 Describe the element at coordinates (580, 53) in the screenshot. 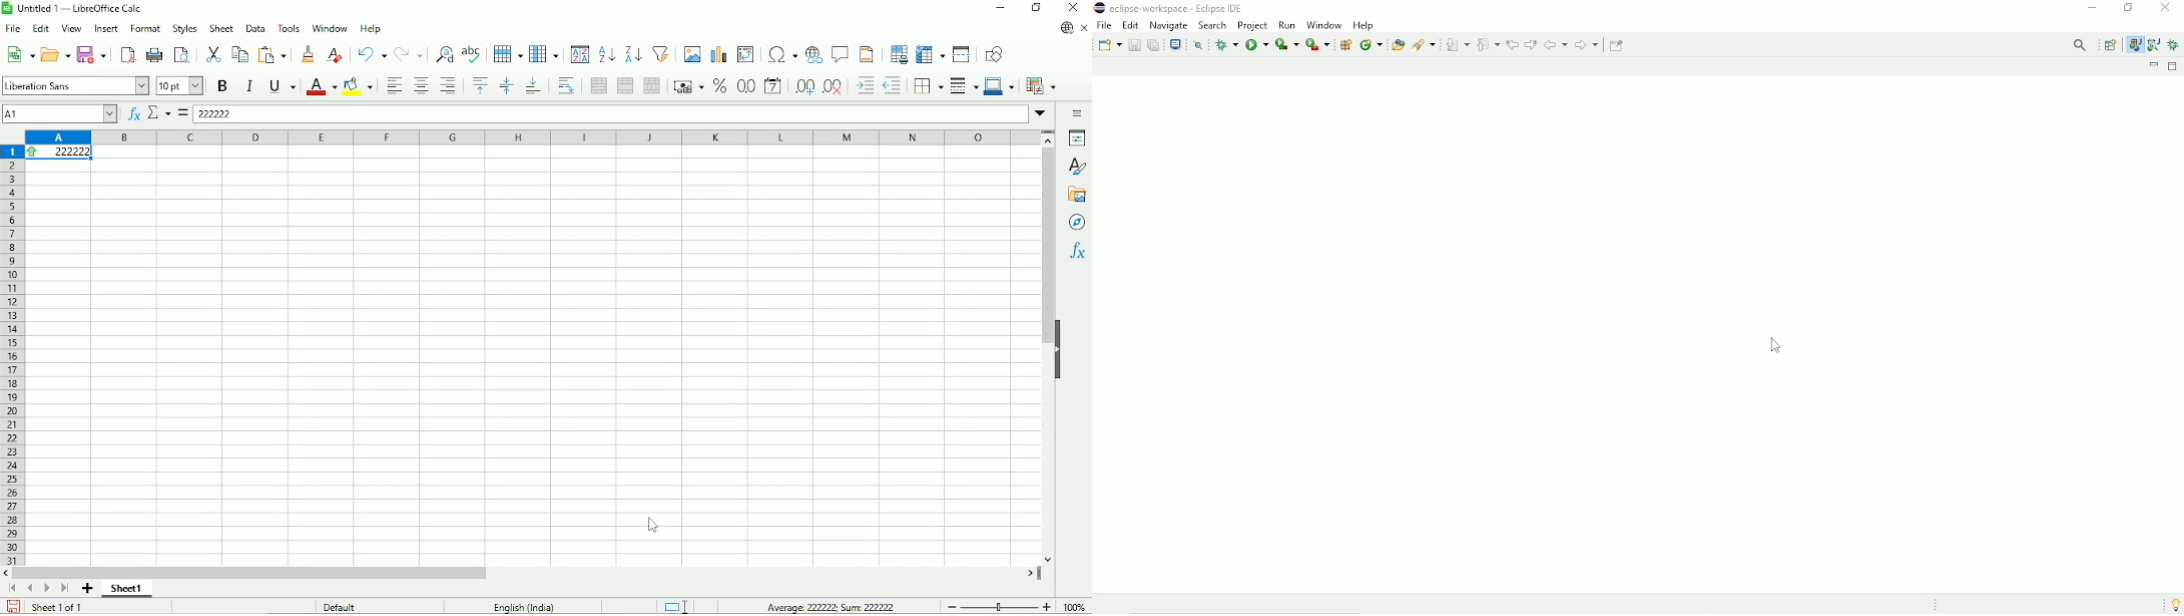

I see `Sort` at that location.